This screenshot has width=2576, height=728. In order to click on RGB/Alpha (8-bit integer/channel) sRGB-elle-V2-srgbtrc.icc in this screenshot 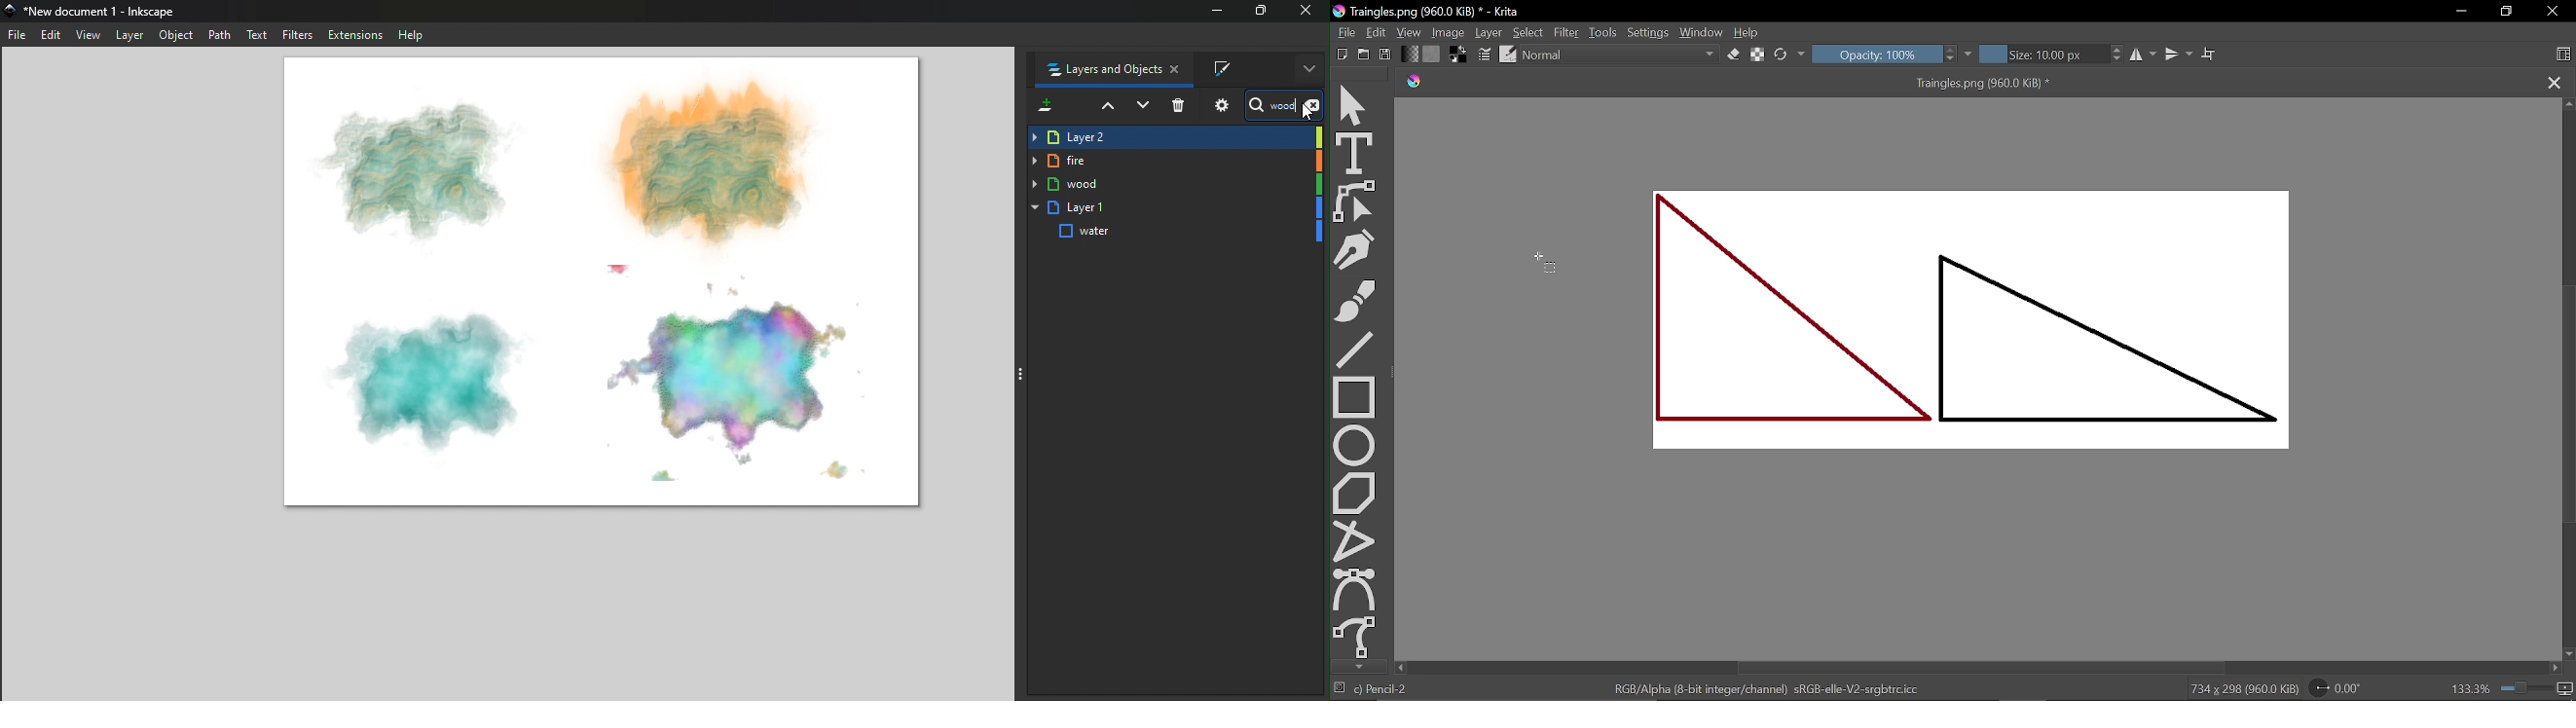, I will do `click(1768, 687)`.